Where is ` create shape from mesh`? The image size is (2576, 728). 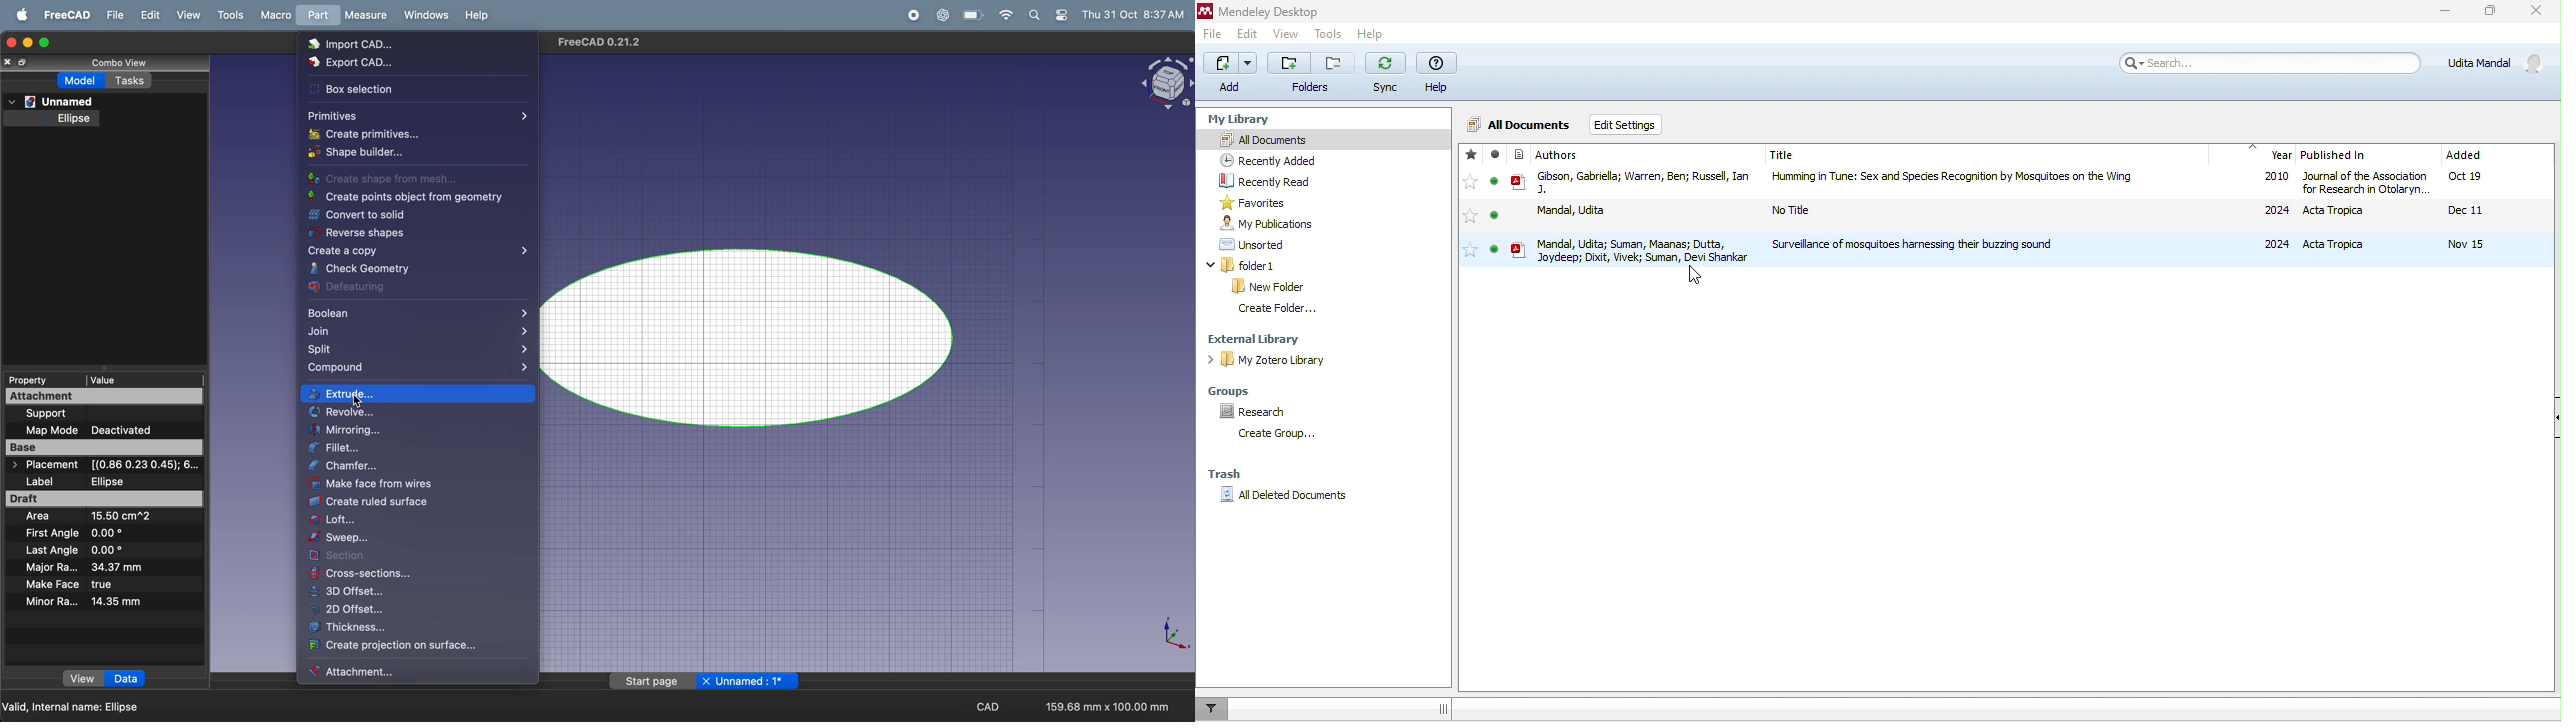
 create shape from mesh is located at coordinates (411, 178).